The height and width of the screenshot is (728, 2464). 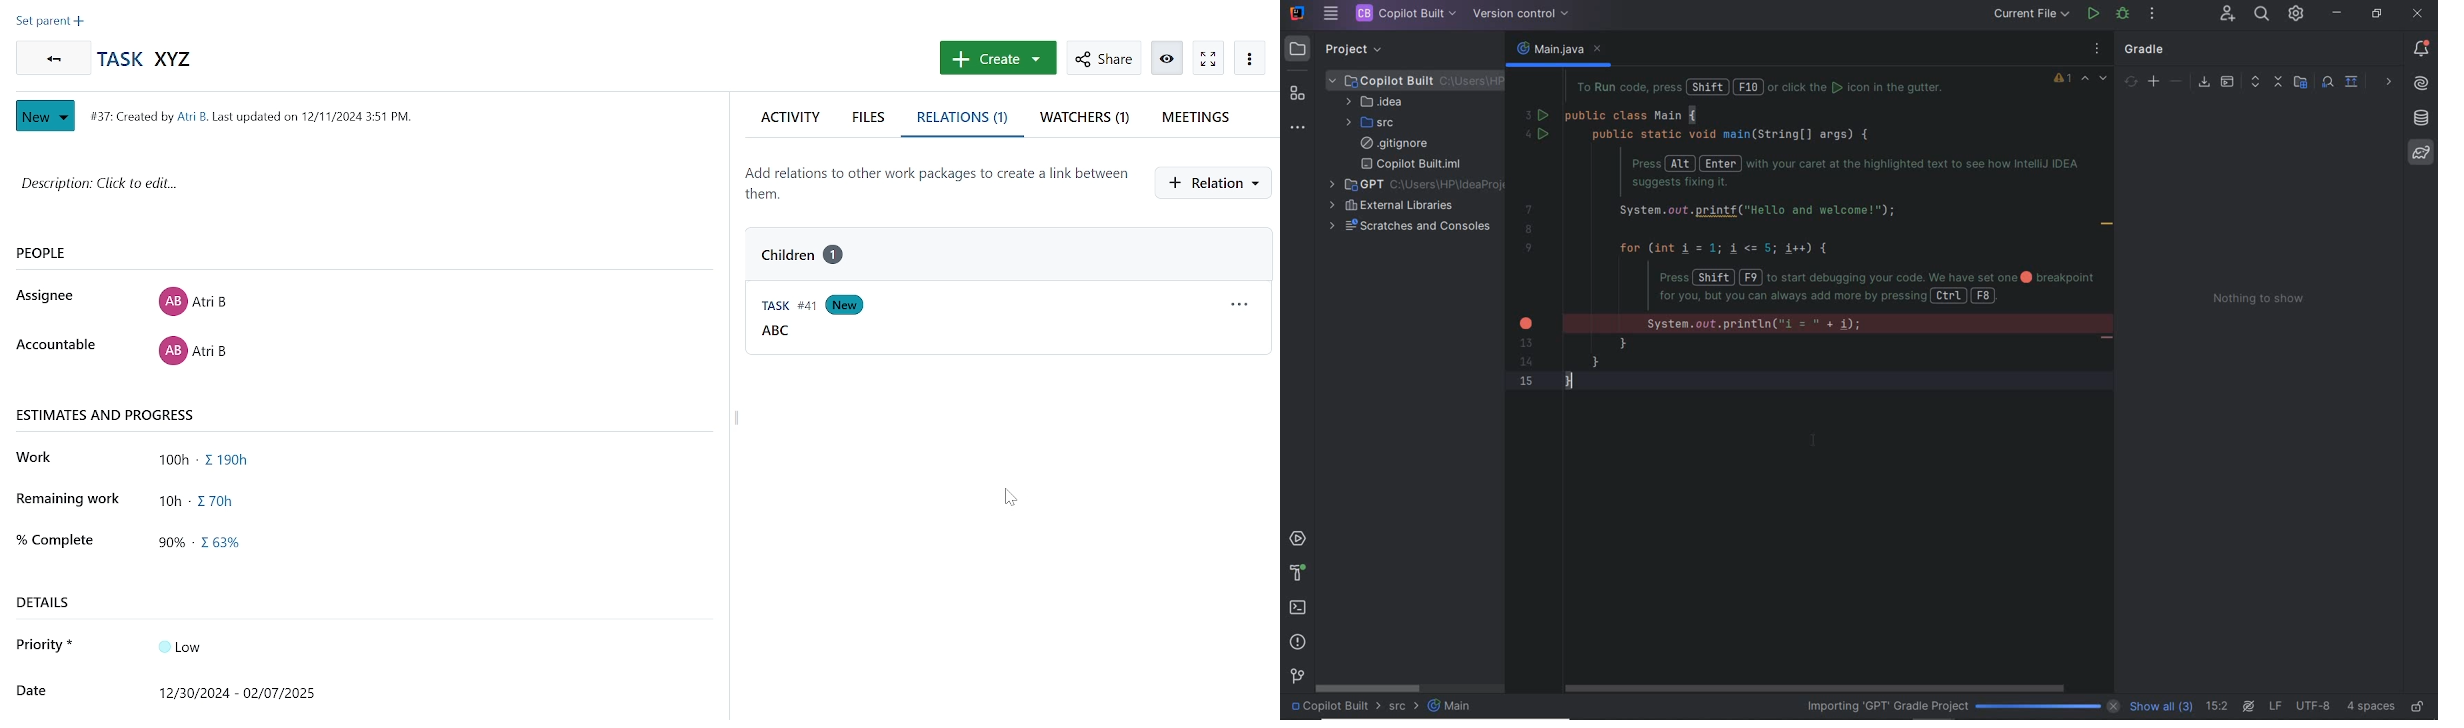 I want to click on watch work package, so click(x=1207, y=58).